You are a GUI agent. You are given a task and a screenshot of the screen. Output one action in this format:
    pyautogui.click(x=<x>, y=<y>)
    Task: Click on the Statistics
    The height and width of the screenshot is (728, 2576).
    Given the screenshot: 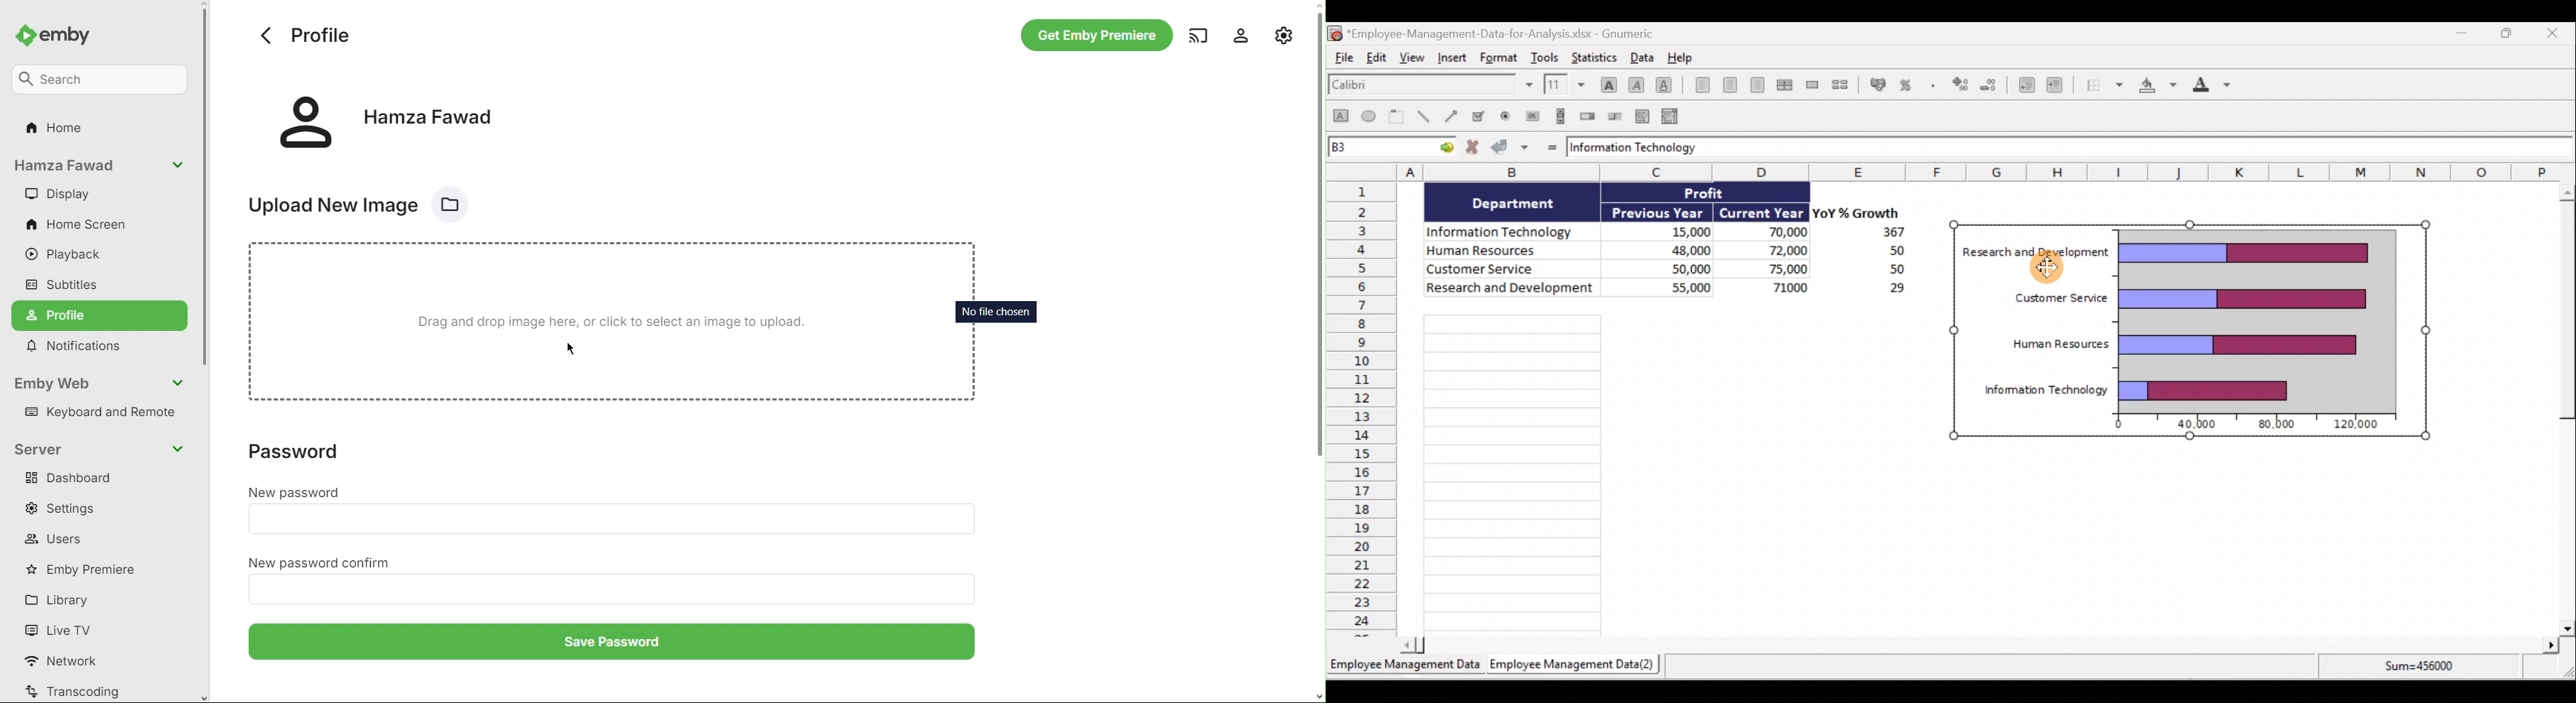 What is the action you would take?
    pyautogui.click(x=1594, y=56)
    